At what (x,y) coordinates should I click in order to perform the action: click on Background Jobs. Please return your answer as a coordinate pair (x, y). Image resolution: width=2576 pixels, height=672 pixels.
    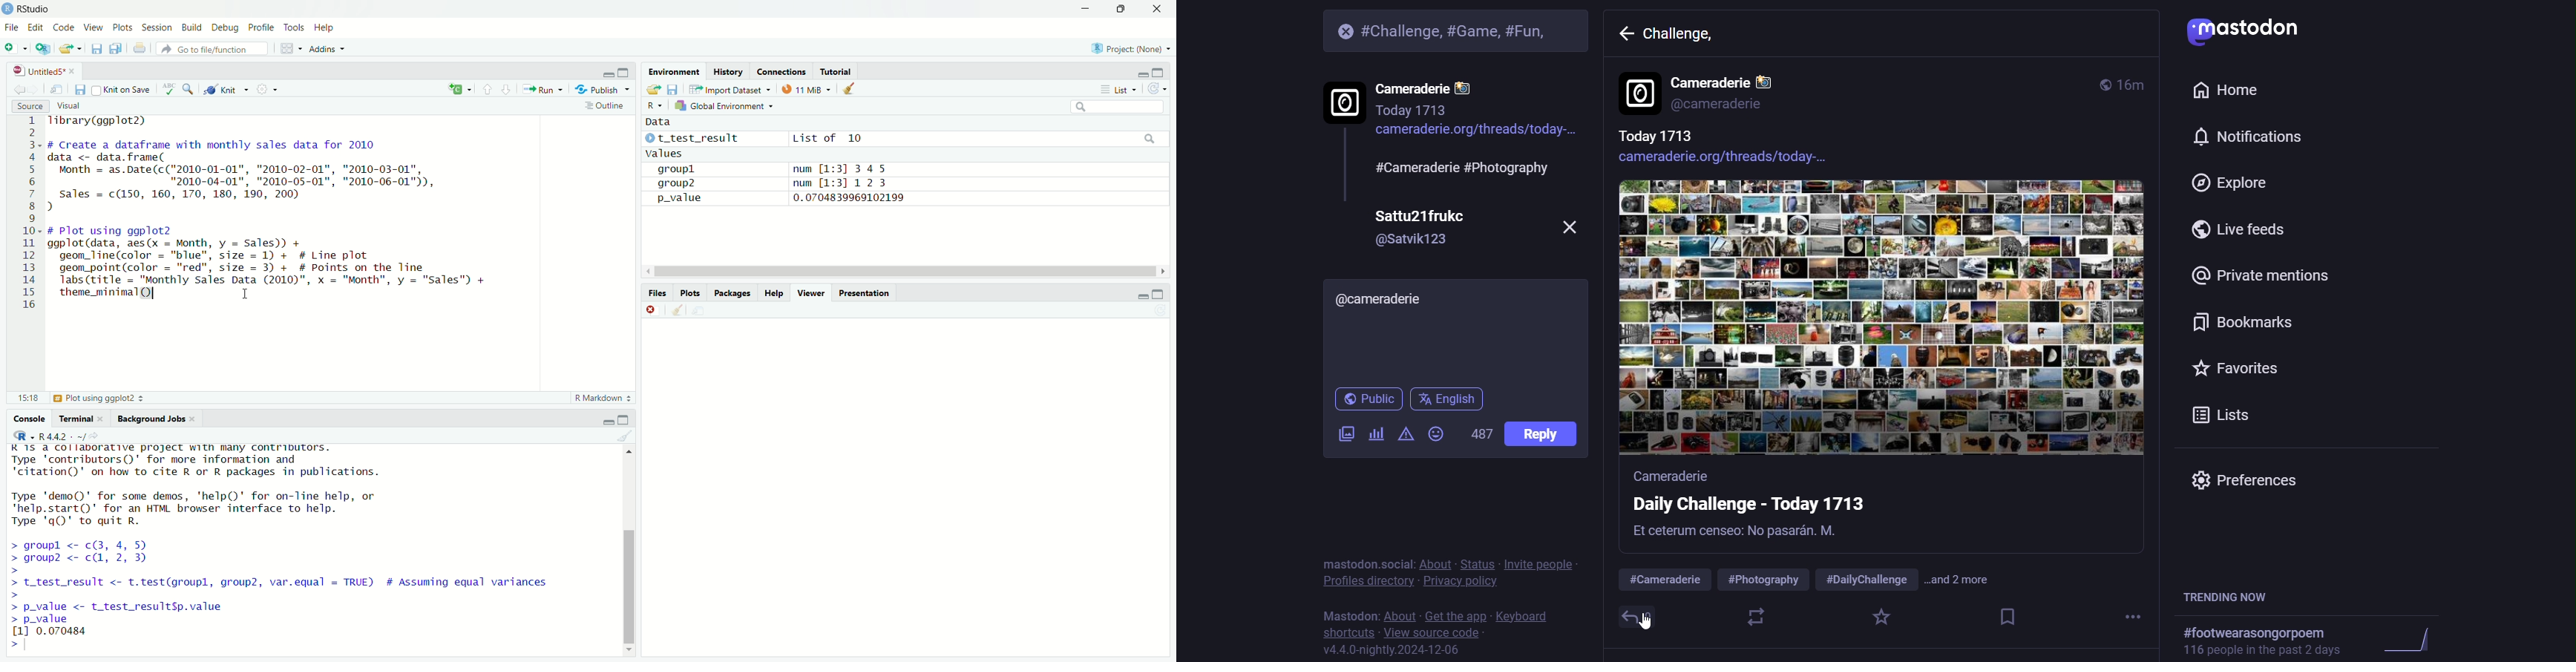
    Looking at the image, I should click on (158, 419).